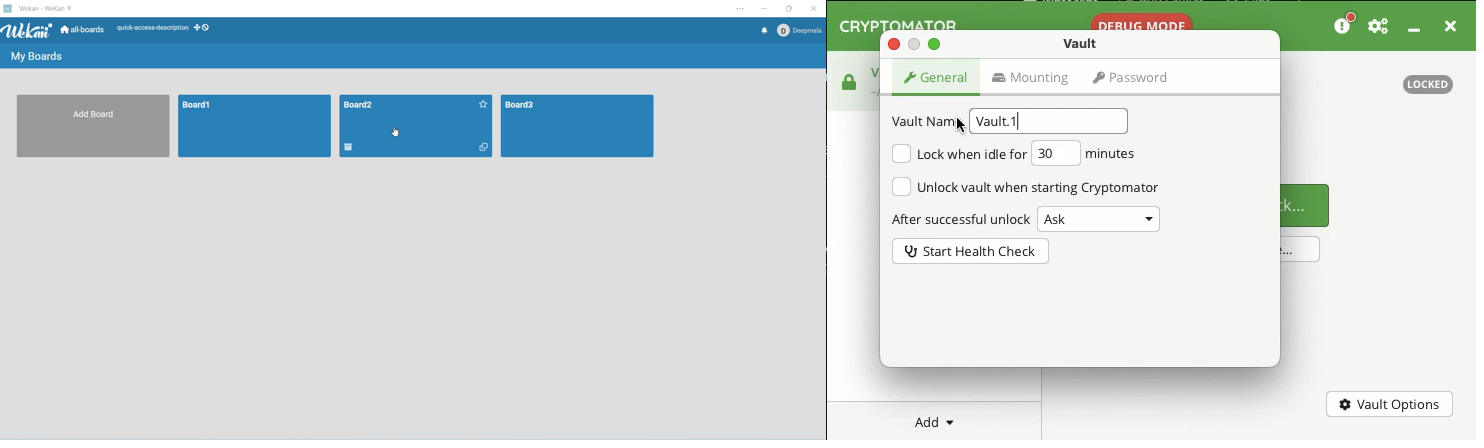 This screenshot has height=448, width=1484. Describe the element at coordinates (1418, 29) in the screenshot. I see `minimise` at that location.